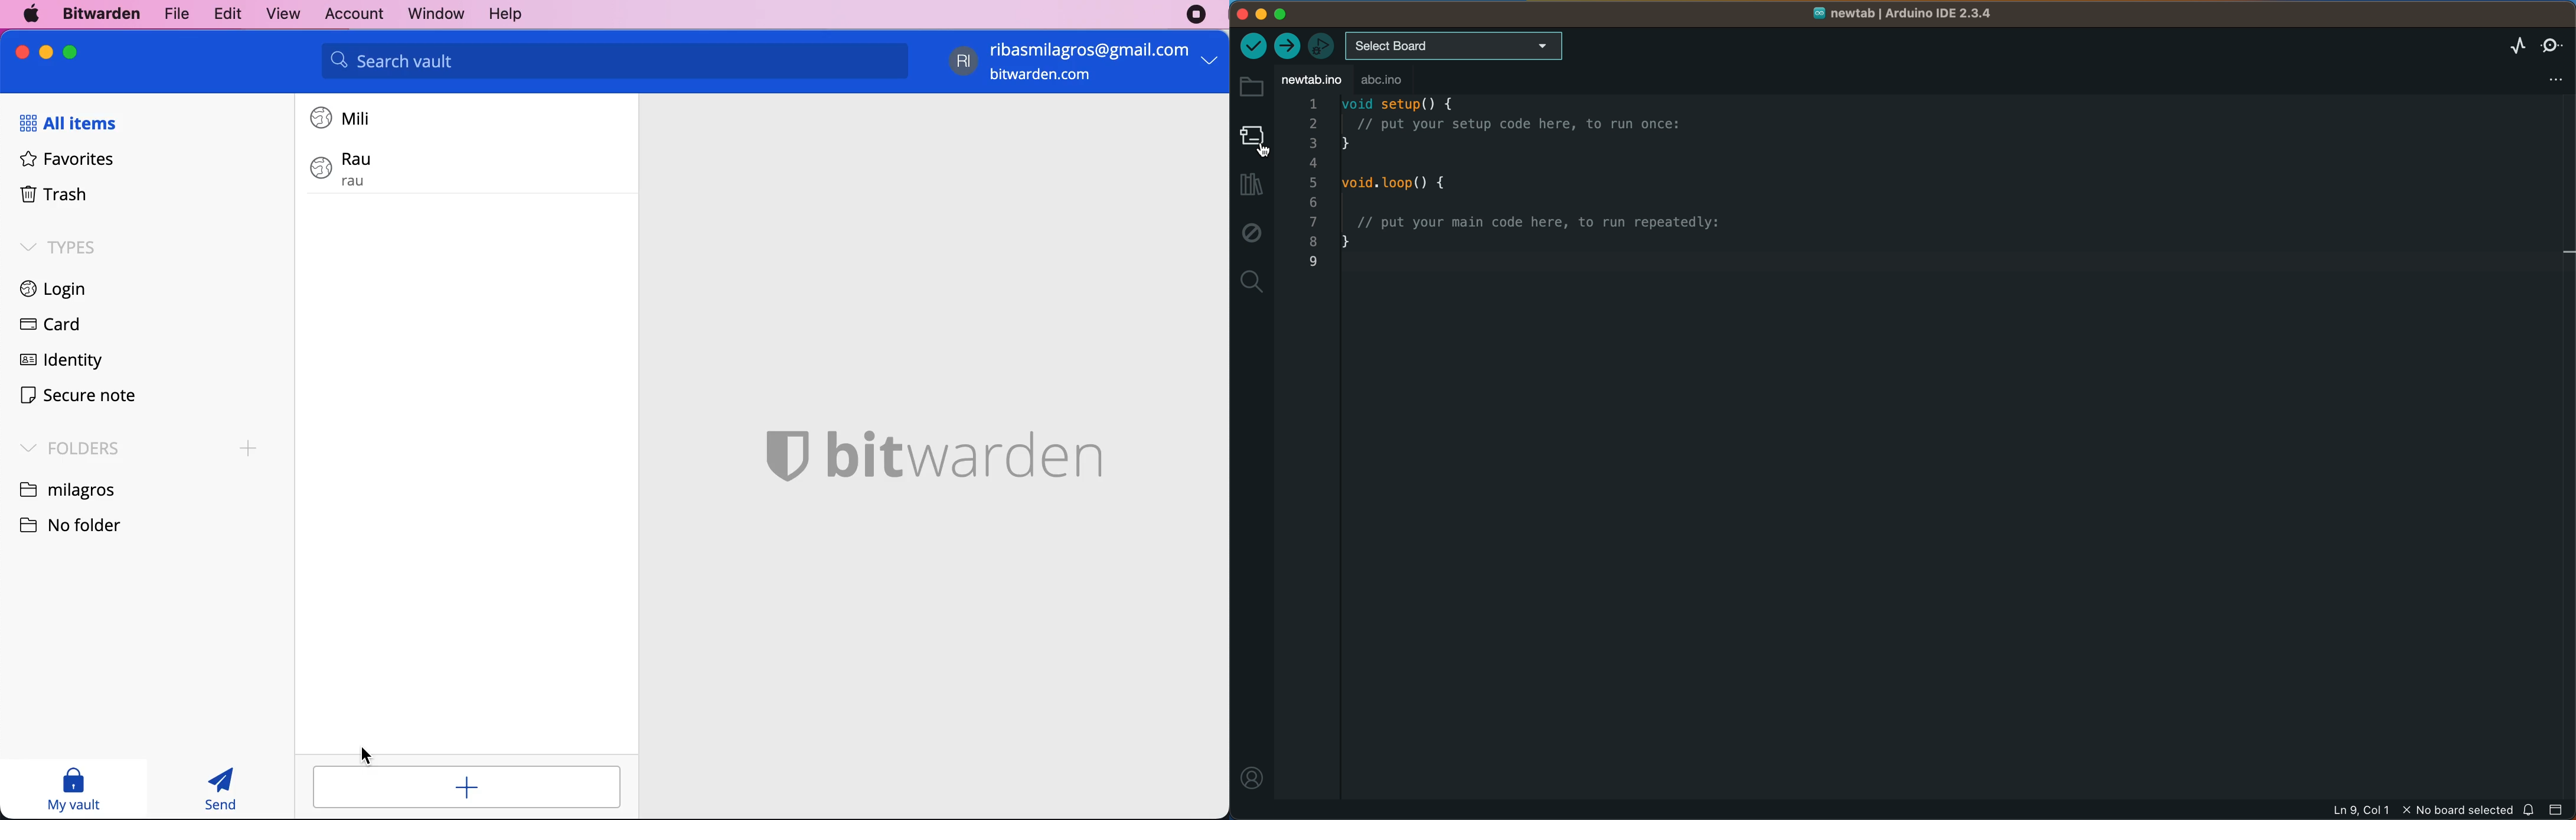  What do you see at coordinates (77, 397) in the screenshot?
I see `secure note` at bounding box center [77, 397].